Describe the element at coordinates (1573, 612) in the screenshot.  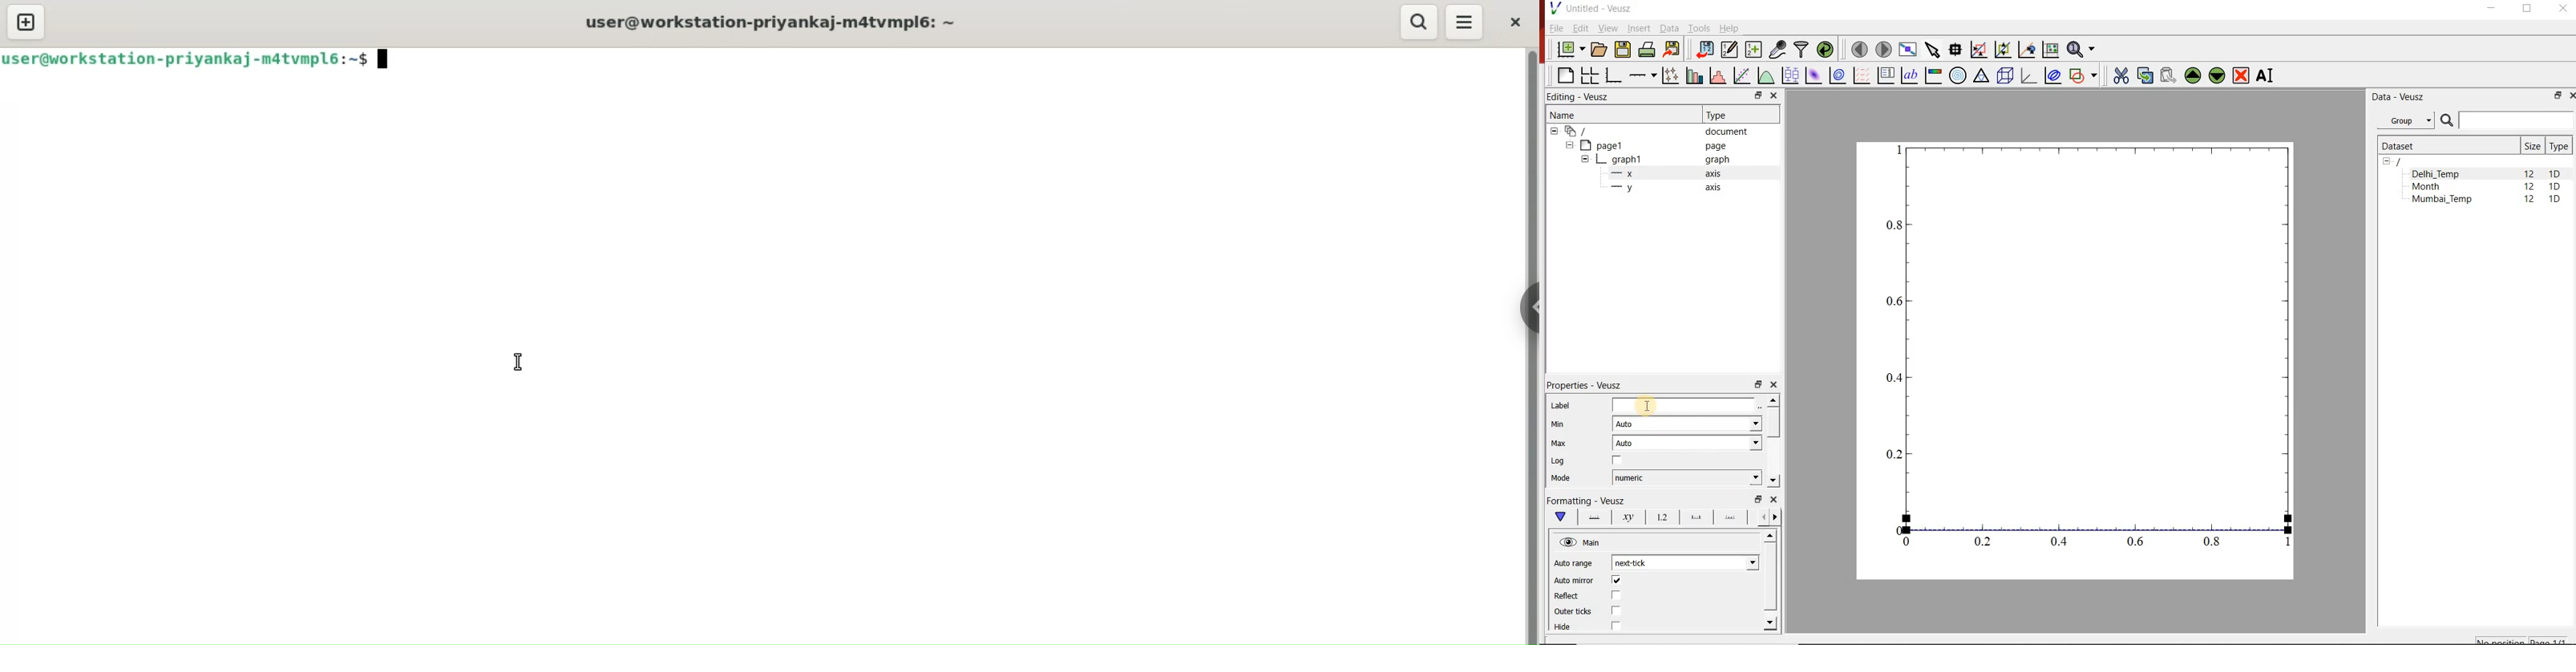
I see `outer ticks` at that location.